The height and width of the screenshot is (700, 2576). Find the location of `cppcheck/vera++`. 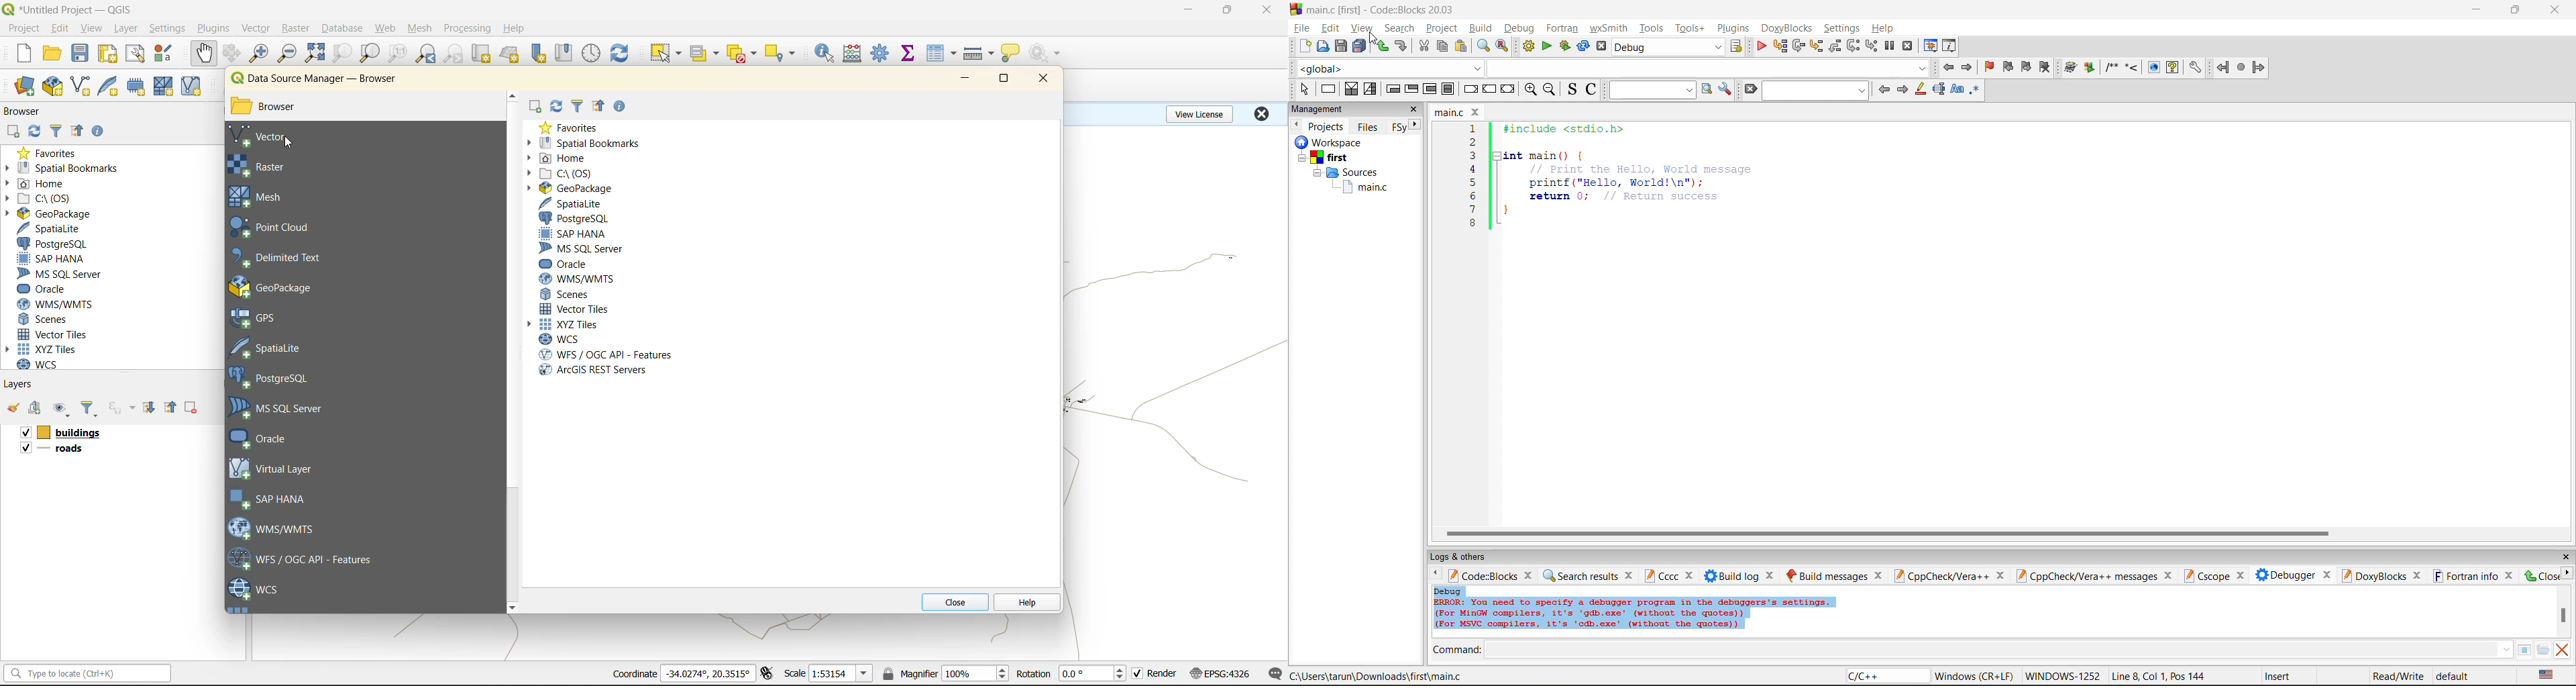

cppcheck/vera++ is located at coordinates (1949, 574).